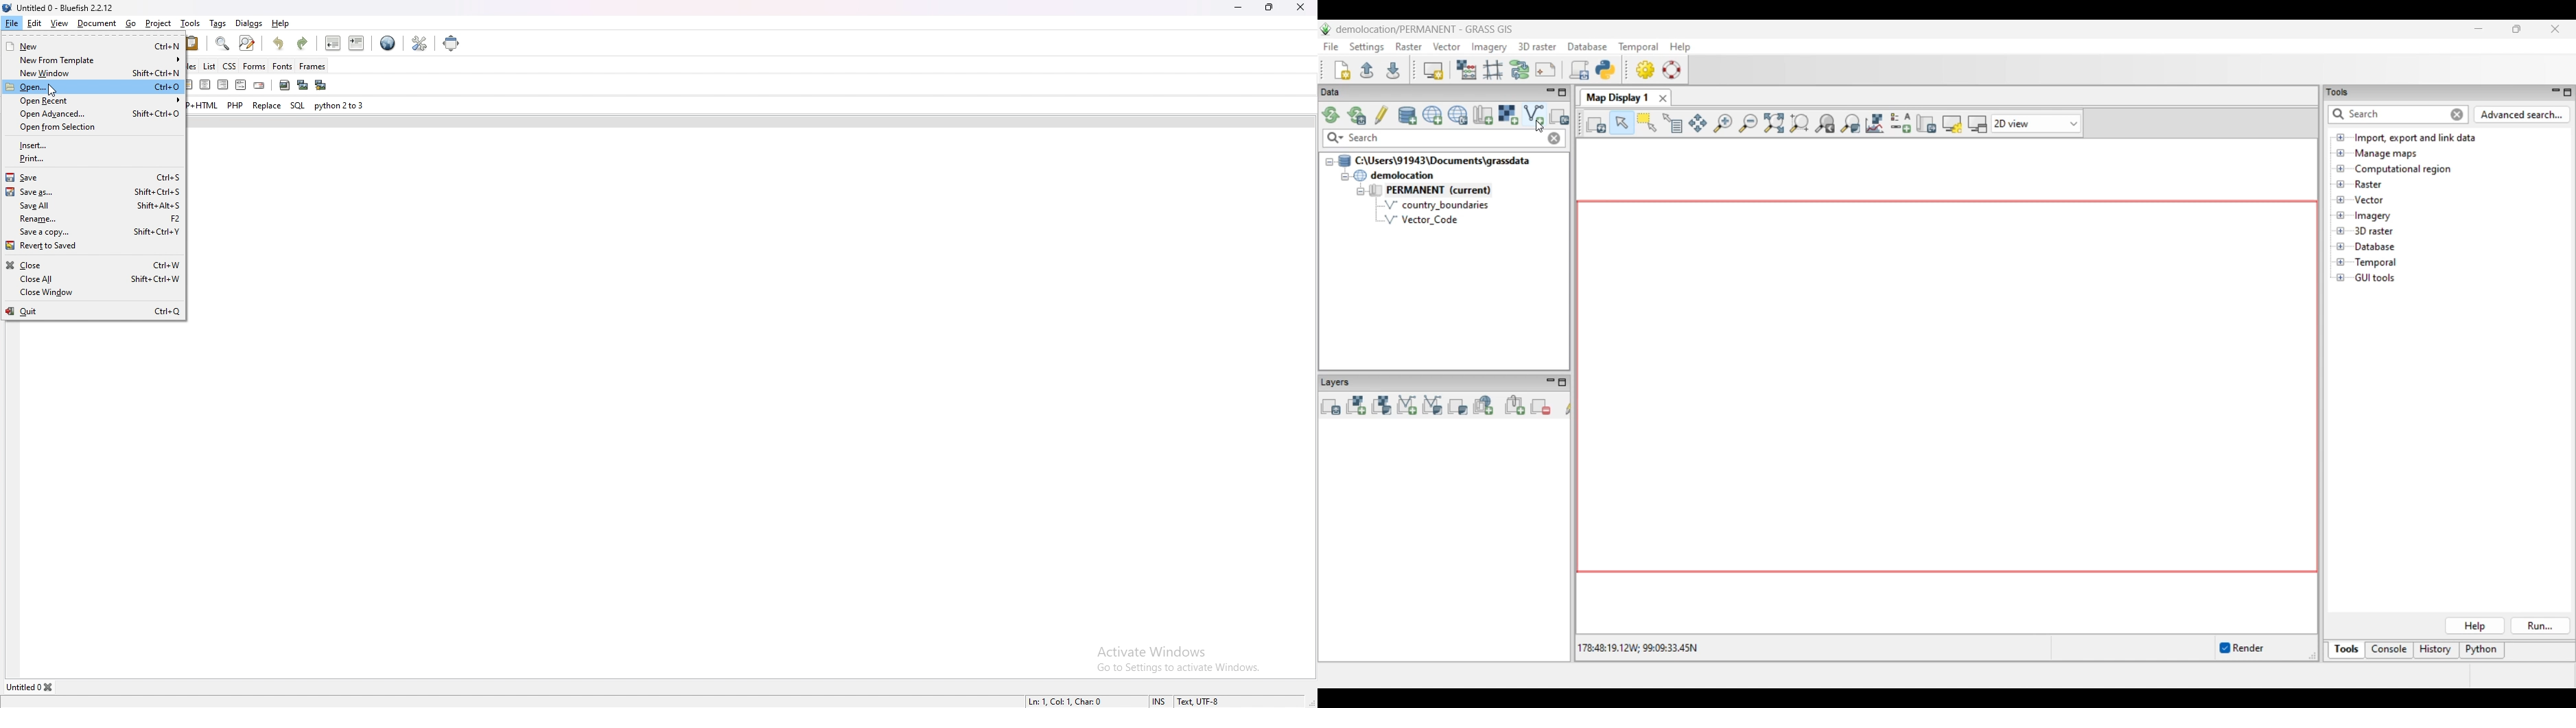 Image resolution: width=2576 pixels, height=728 pixels. Describe the element at coordinates (165, 265) in the screenshot. I see `Ctel+W` at that location.